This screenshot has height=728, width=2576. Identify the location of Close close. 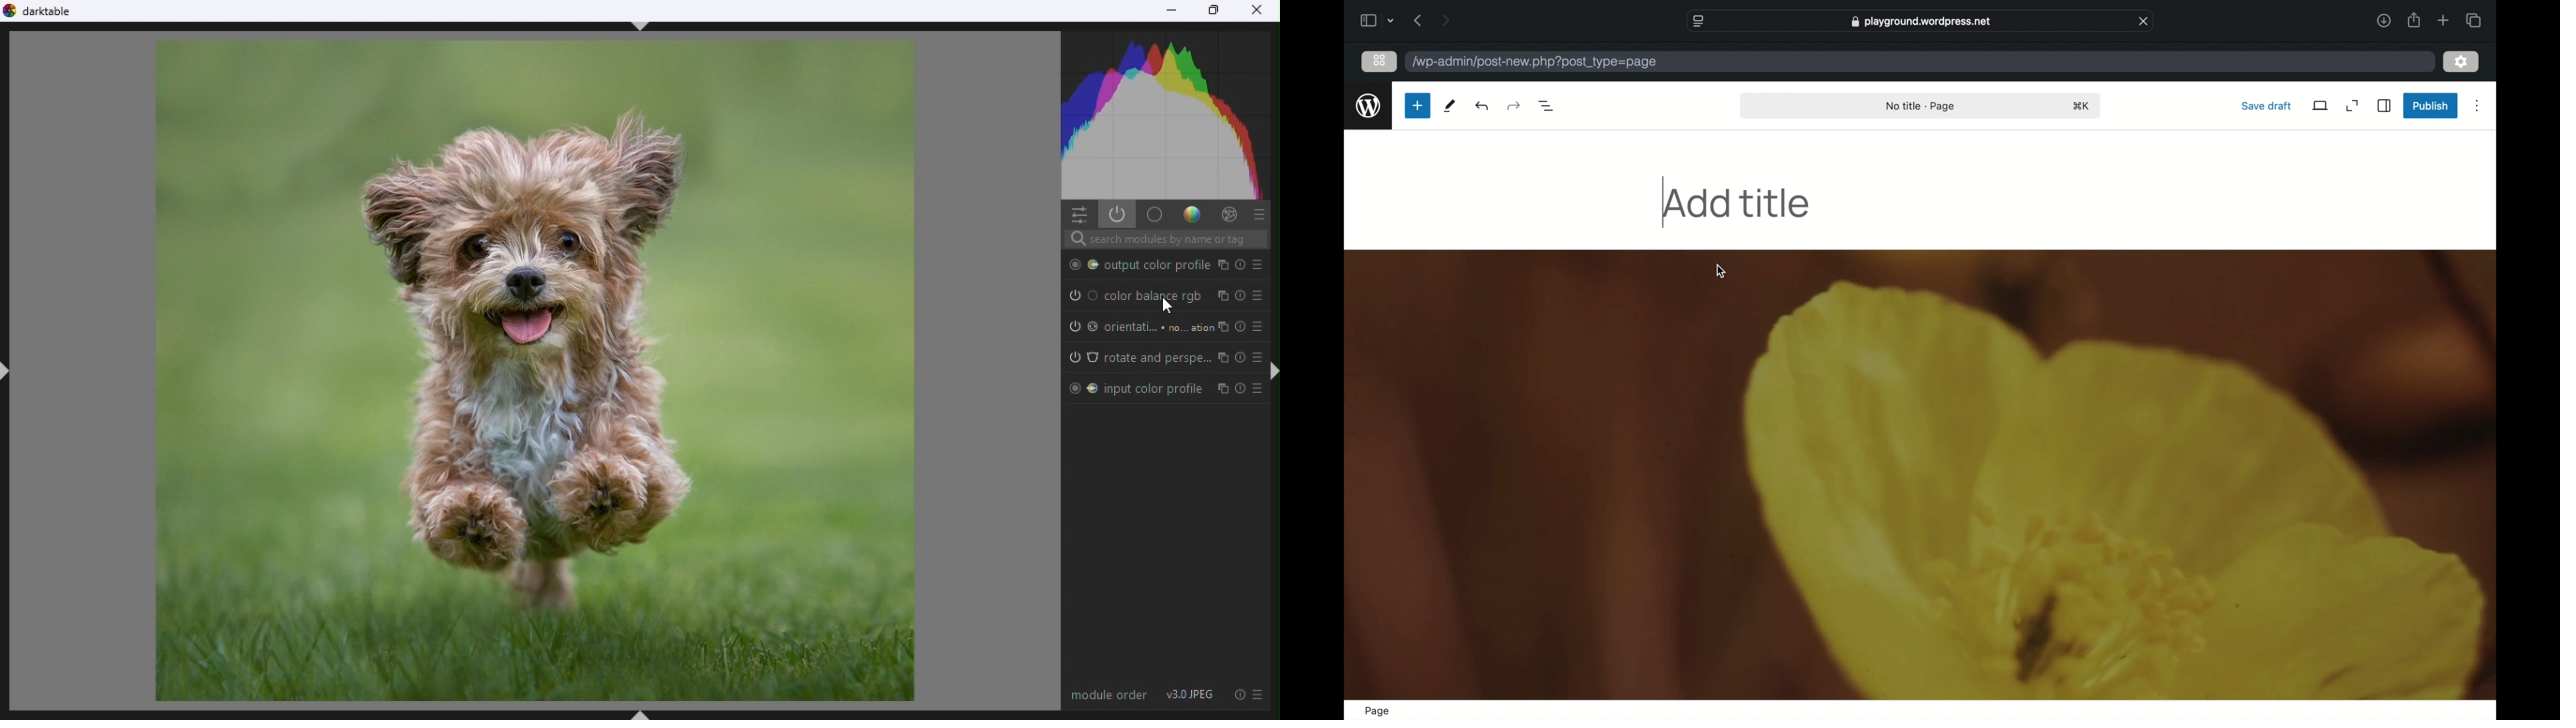
(1260, 10).